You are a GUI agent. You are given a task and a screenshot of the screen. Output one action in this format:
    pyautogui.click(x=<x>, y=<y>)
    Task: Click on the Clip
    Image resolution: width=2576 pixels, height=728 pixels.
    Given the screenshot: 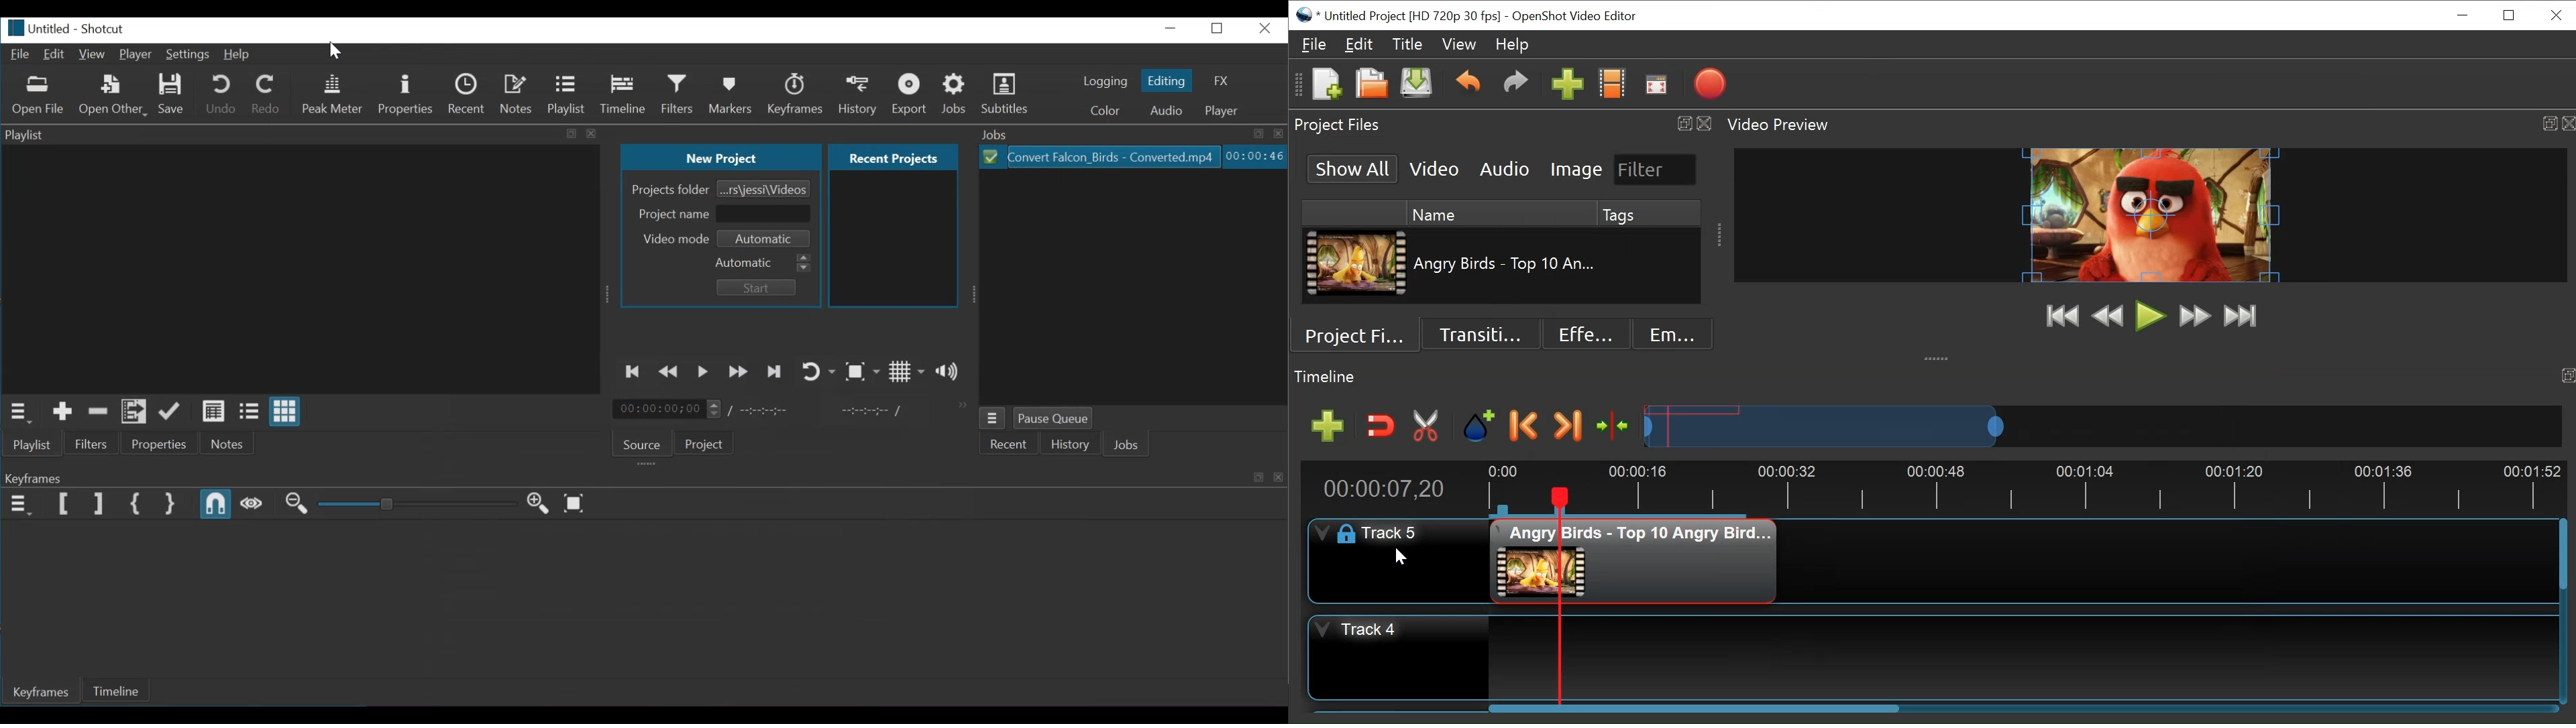 What is the action you would take?
    pyautogui.click(x=1354, y=263)
    